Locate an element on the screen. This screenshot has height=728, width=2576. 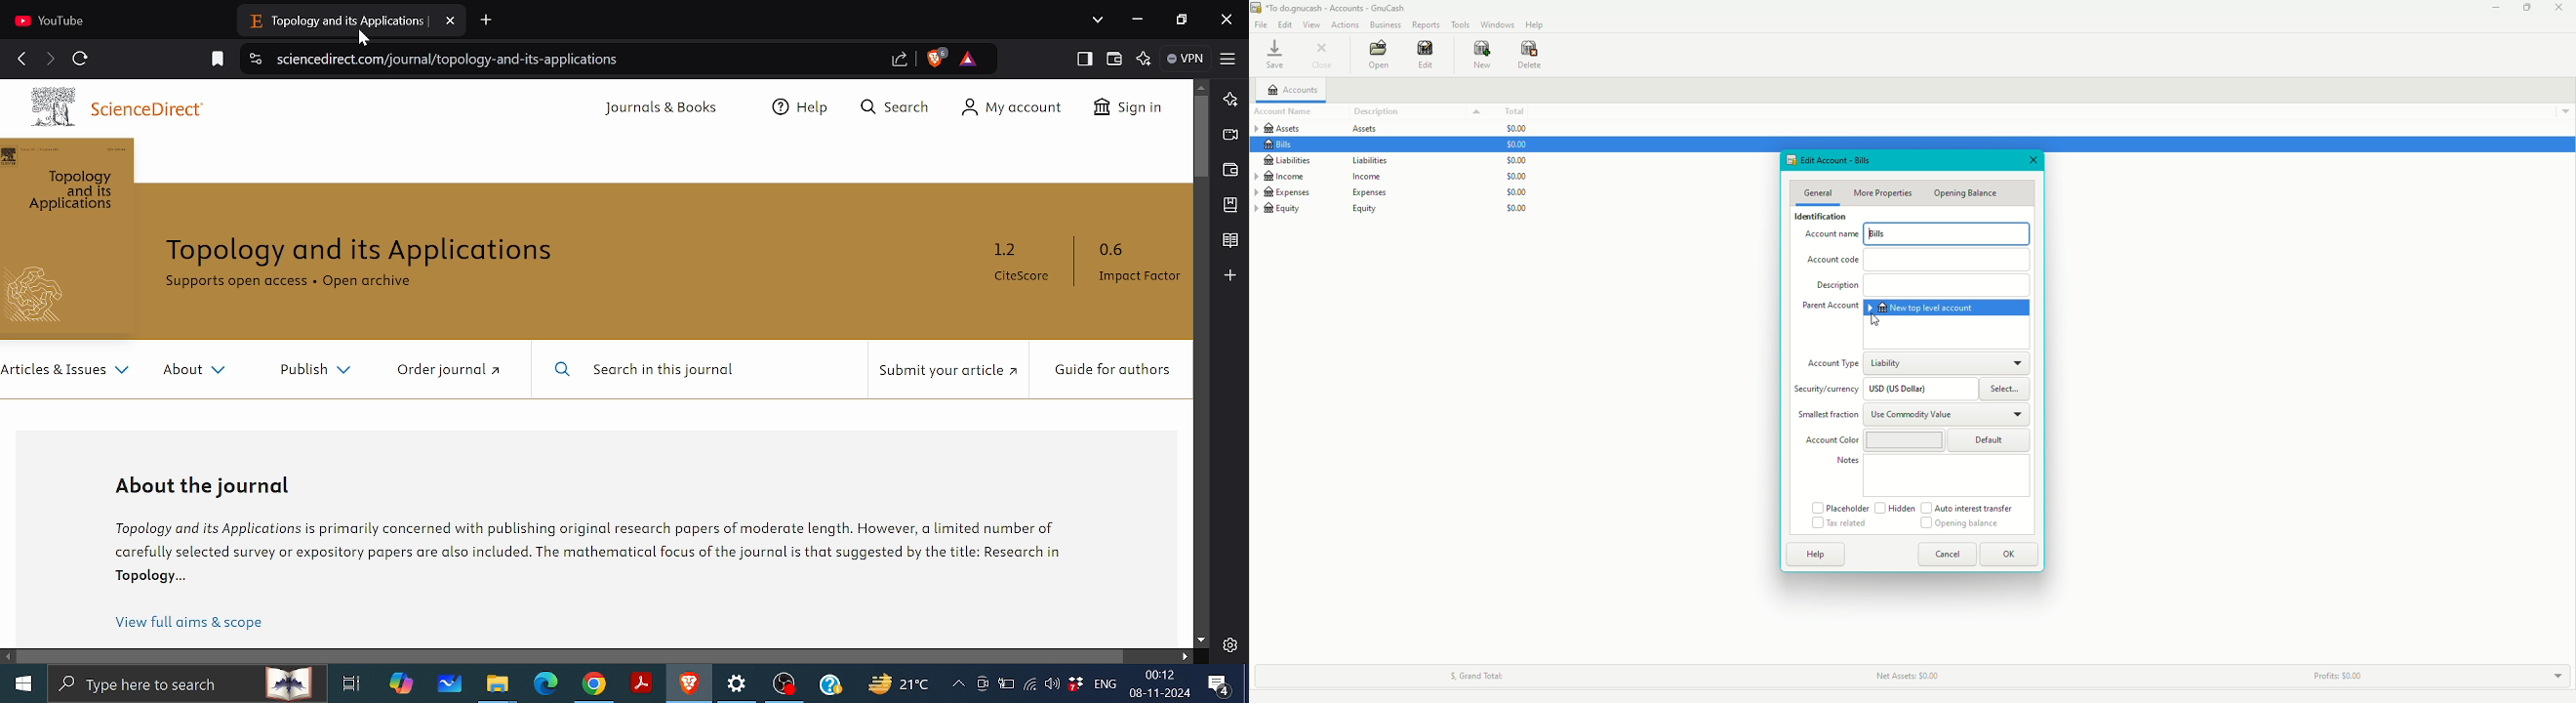
Windows is located at coordinates (1498, 24).